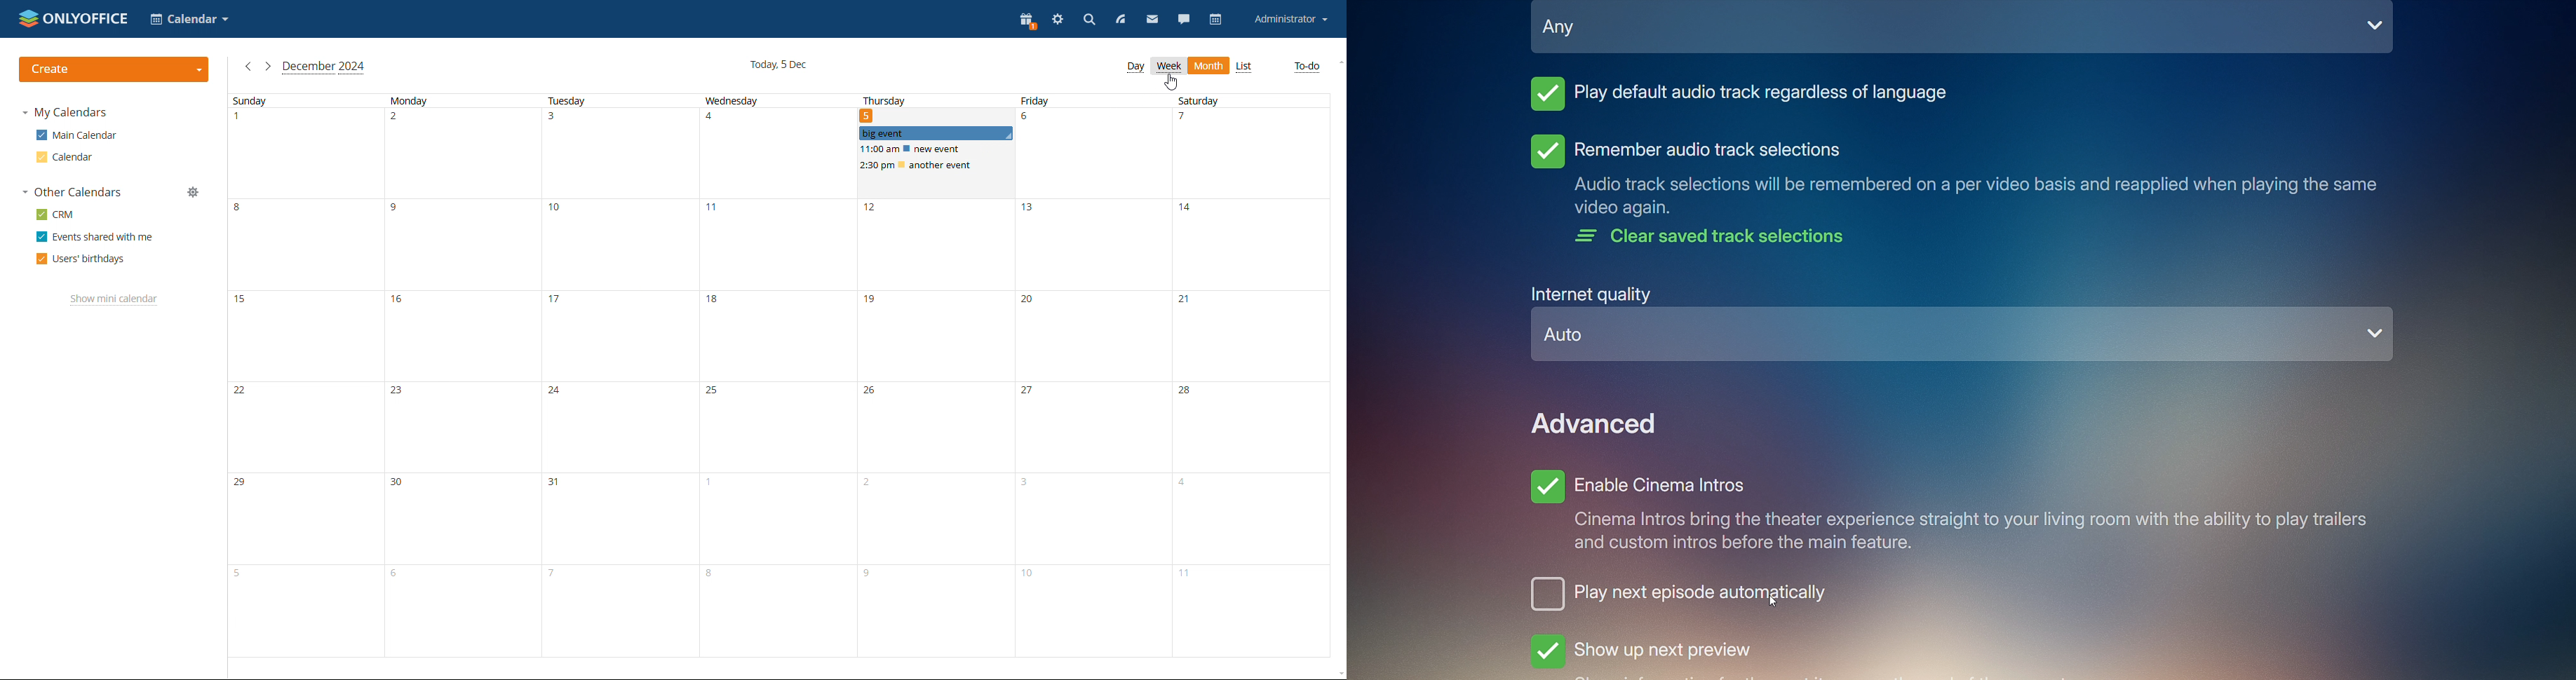 Image resolution: width=2576 pixels, height=700 pixels. Describe the element at coordinates (1152, 19) in the screenshot. I see `mail` at that location.